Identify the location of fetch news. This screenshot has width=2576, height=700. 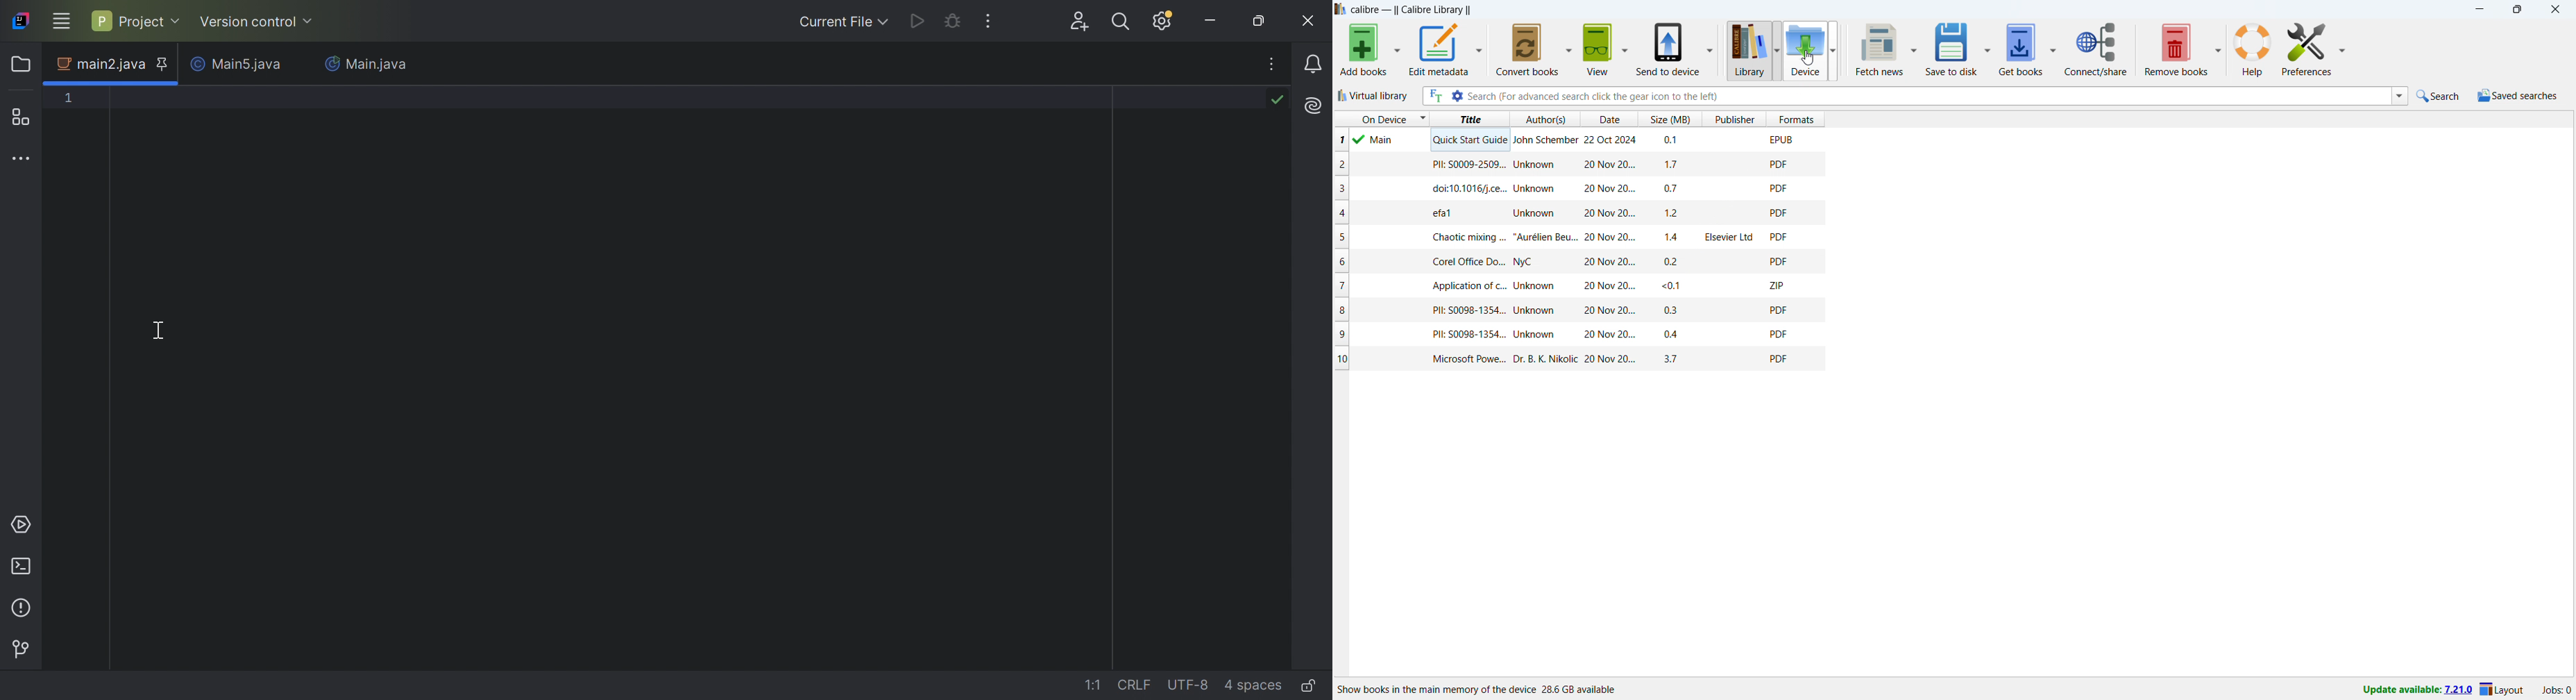
(1878, 49).